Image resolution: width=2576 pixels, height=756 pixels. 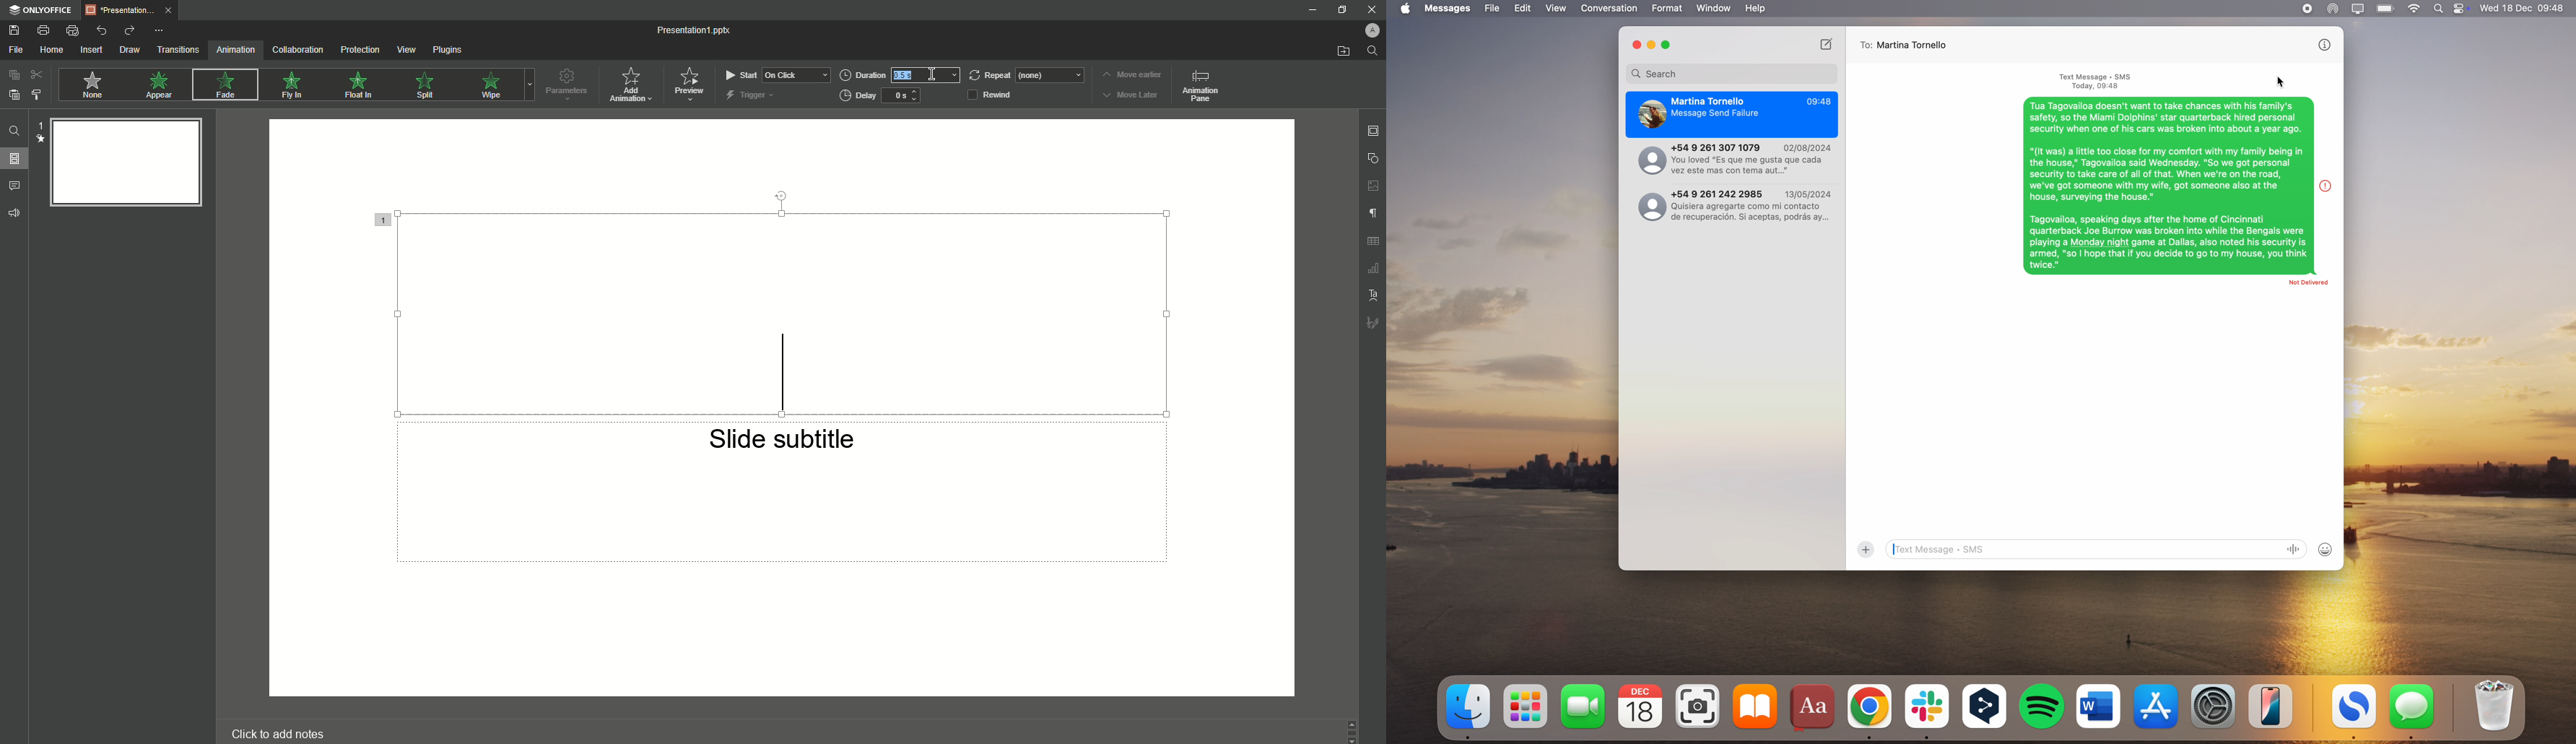 I want to click on spotlight search, so click(x=2441, y=9).